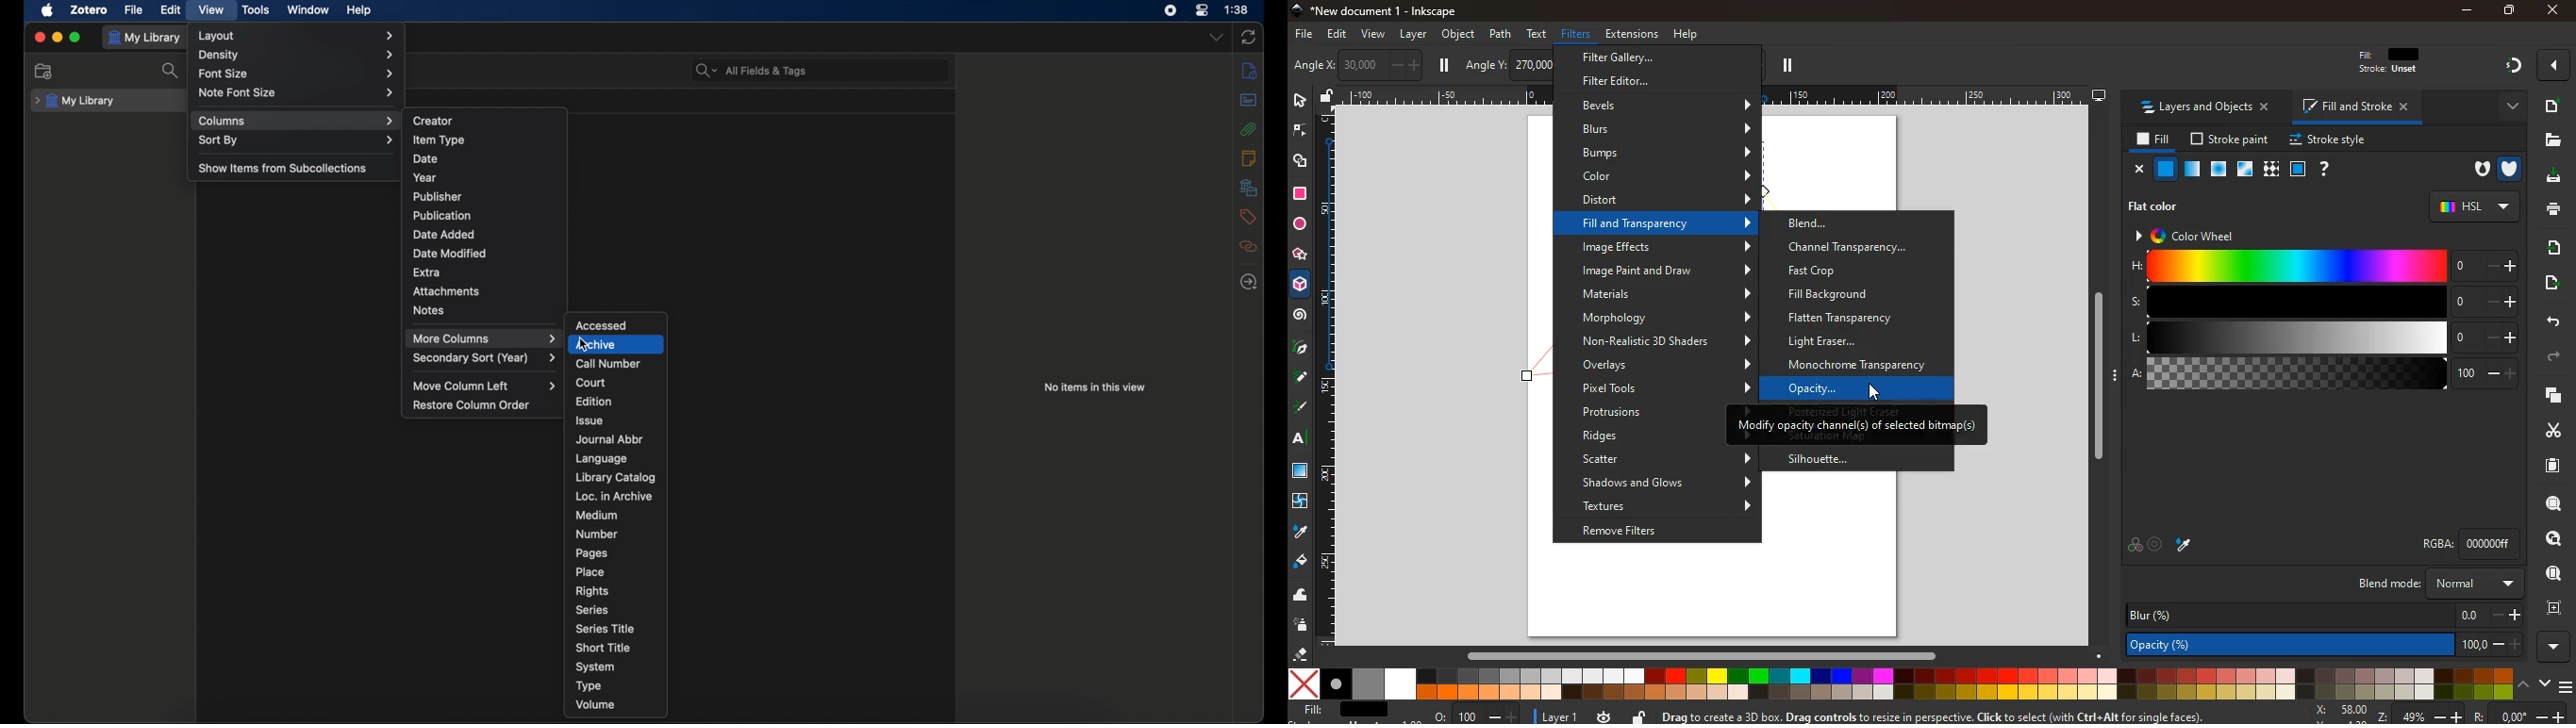 This screenshot has width=2576, height=728. What do you see at coordinates (1249, 217) in the screenshot?
I see `tags` at bounding box center [1249, 217].